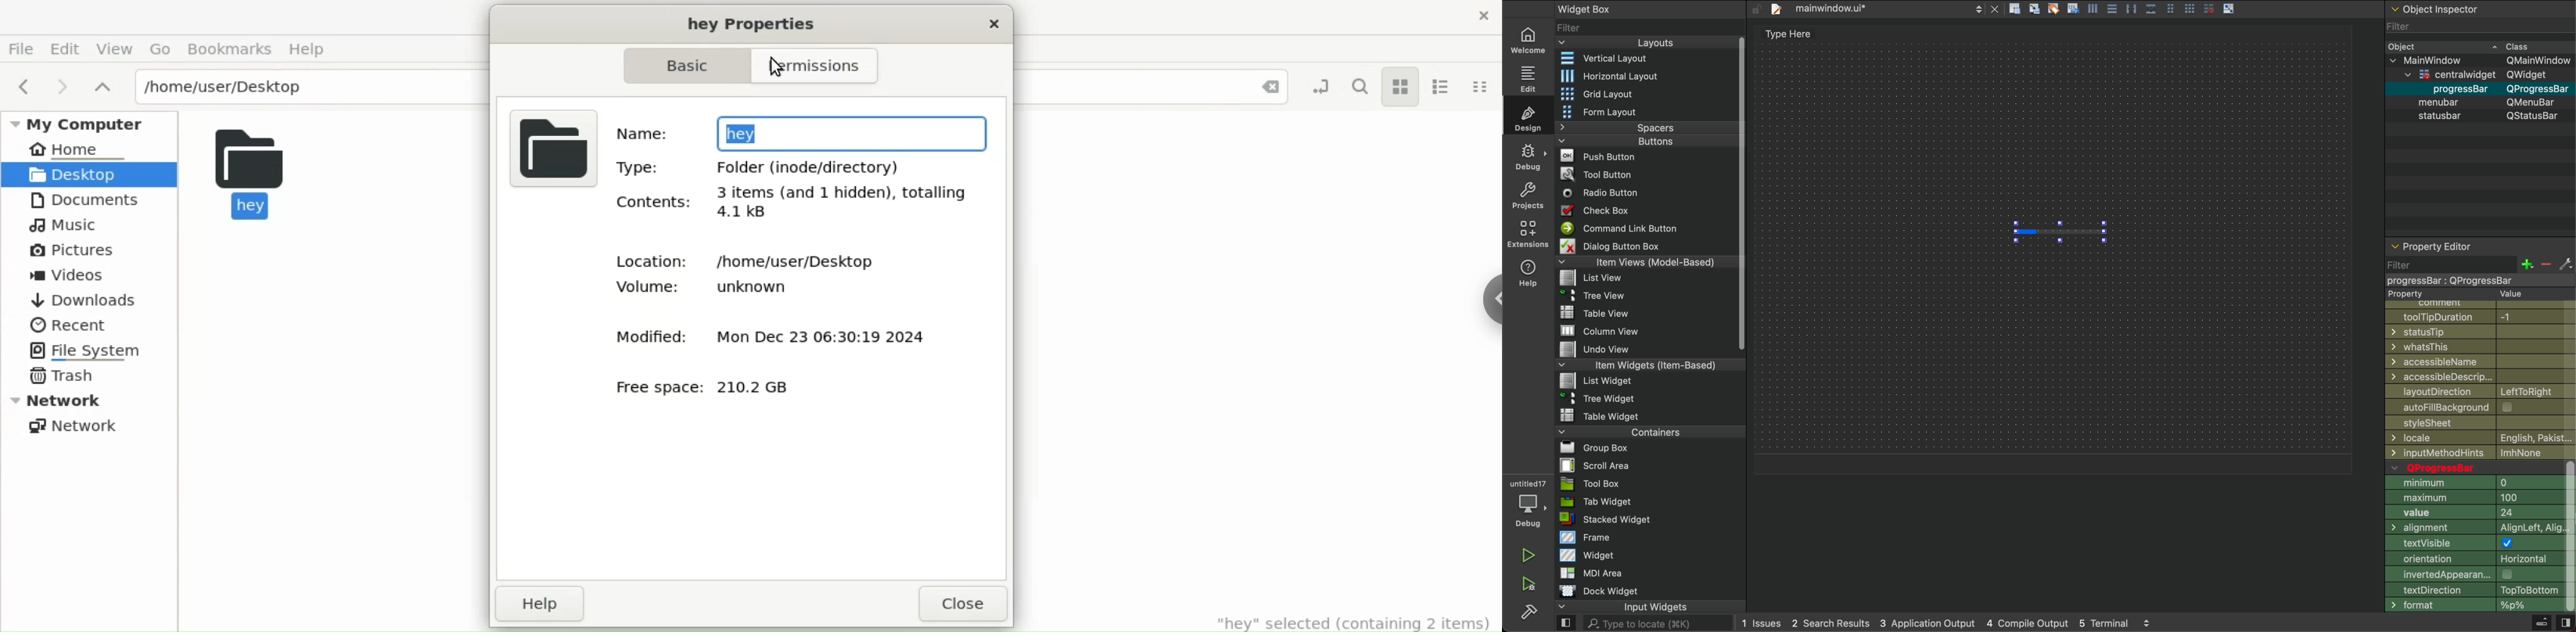 The image size is (2576, 644). Describe the element at coordinates (1636, 365) in the screenshot. I see `Item Widgets` at that location.